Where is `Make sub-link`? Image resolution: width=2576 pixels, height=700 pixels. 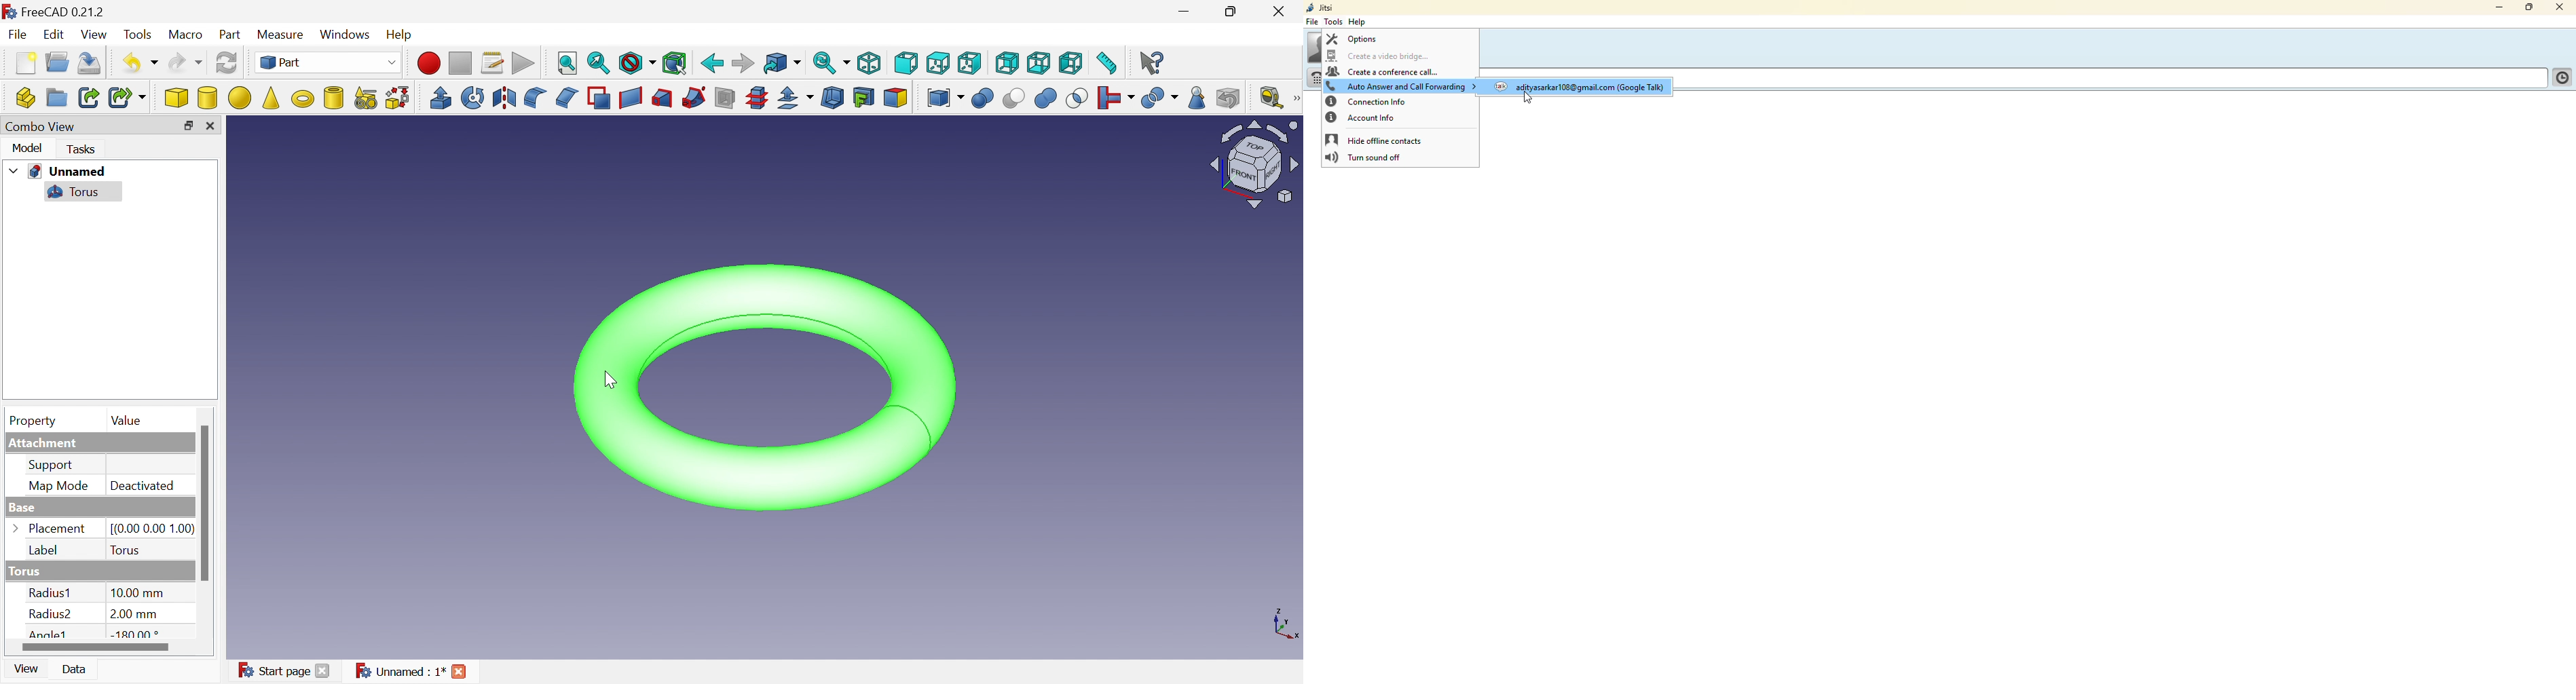 Make sub-link is located at coordinates (128, 98).